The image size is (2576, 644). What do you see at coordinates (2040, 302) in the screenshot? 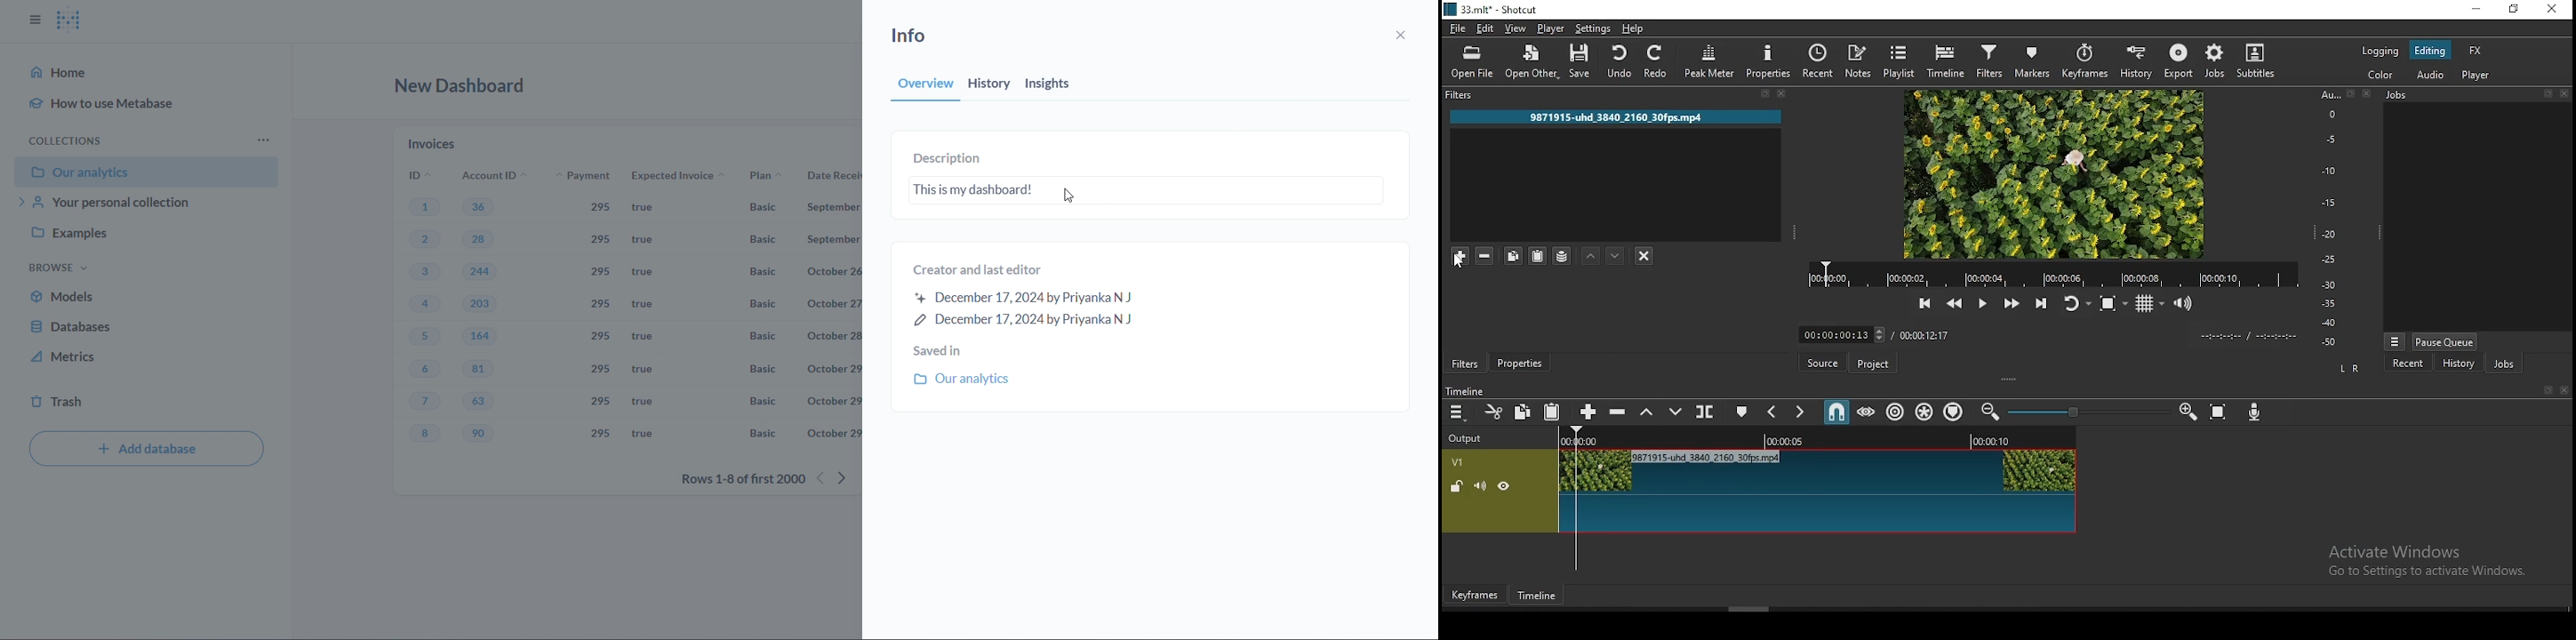
I see `skip to the next point` at bounding box center [2040, 302].